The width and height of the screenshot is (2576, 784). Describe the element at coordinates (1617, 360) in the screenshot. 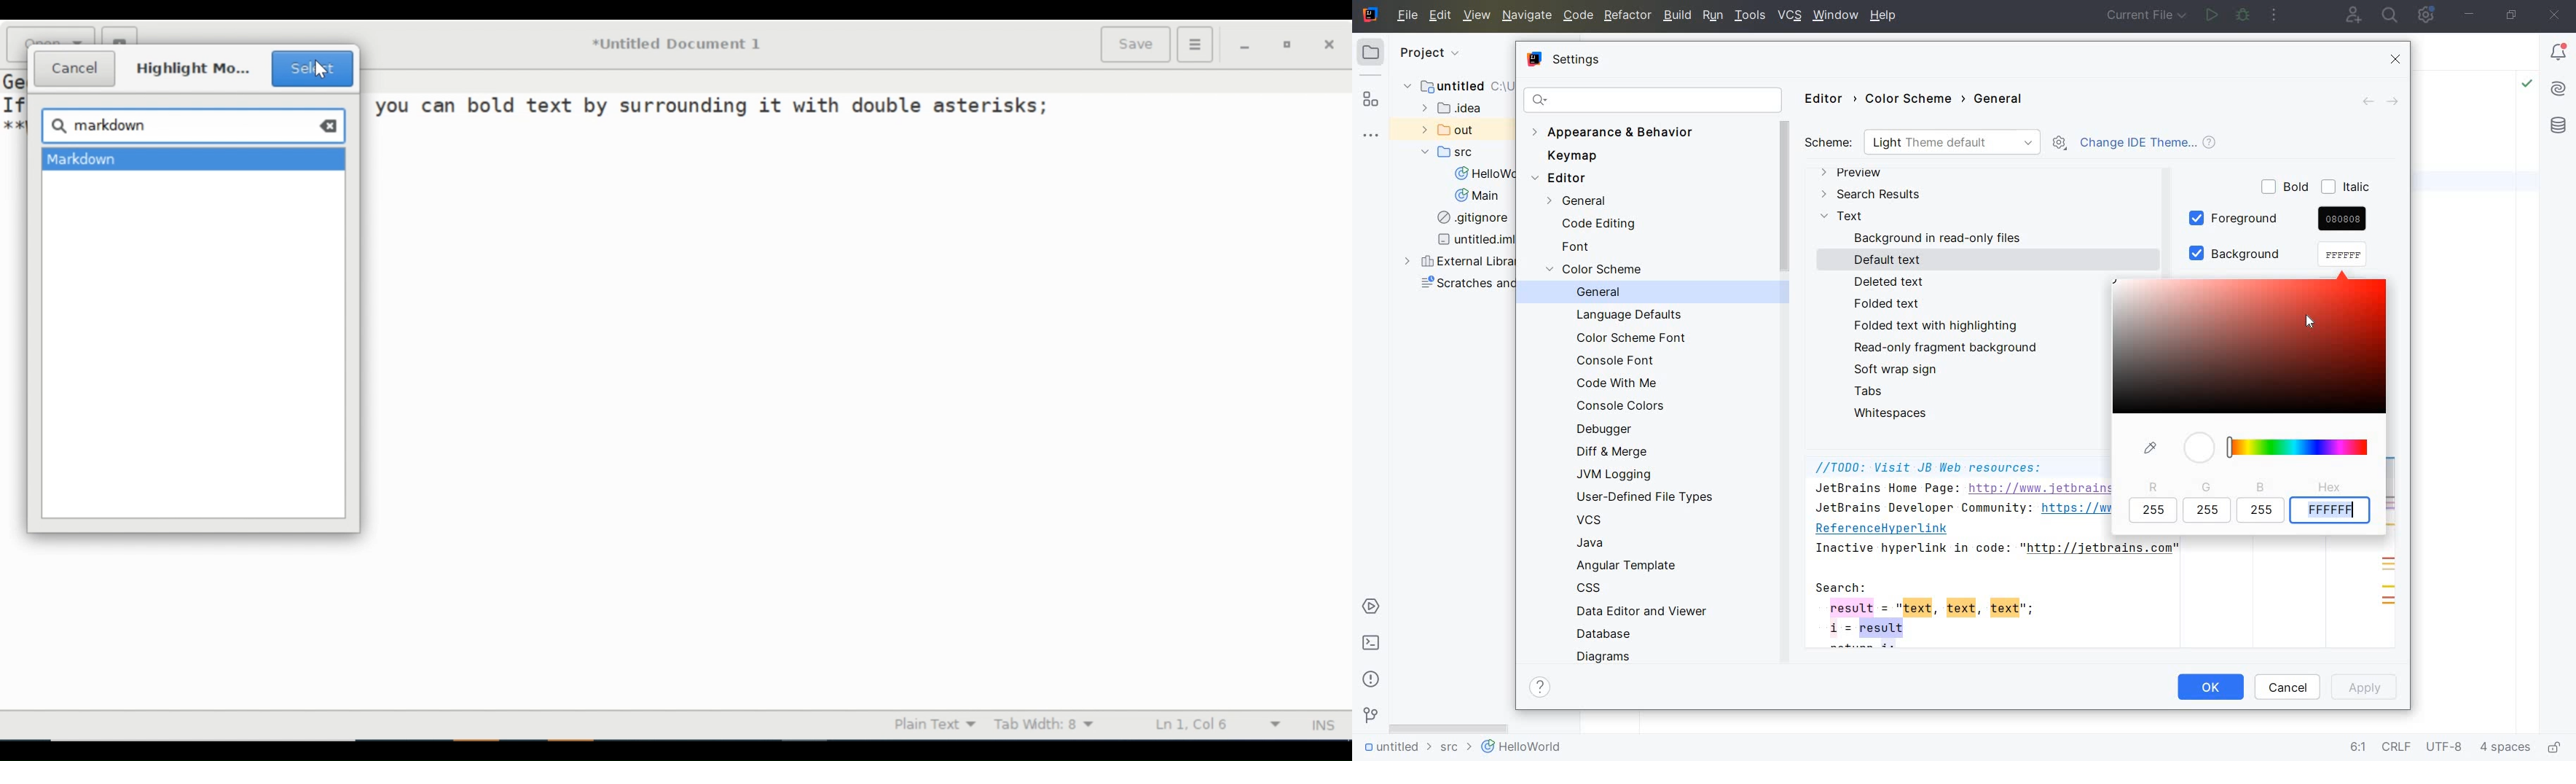

I see `CONSOLE FONT` at that location.